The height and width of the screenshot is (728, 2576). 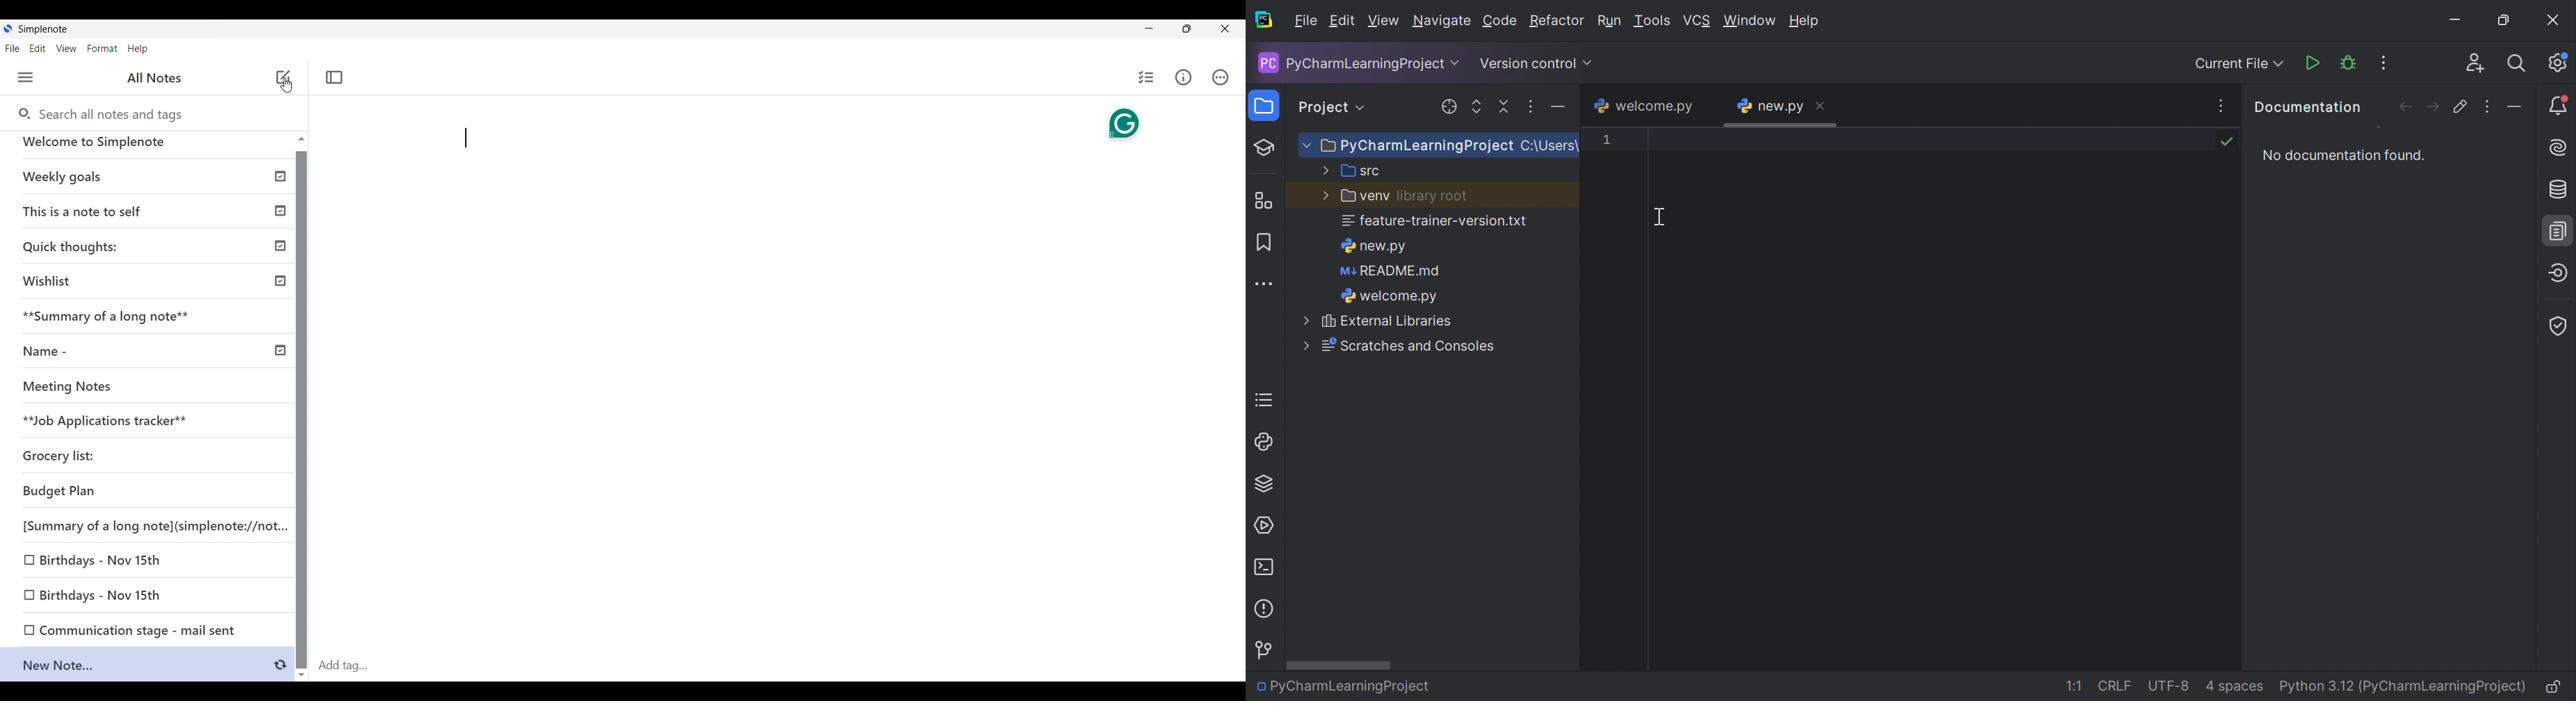 What do you see at coordinates (161, 631) in the screenshot?
I see `Unpublished note` at bounding box center [161, 631].